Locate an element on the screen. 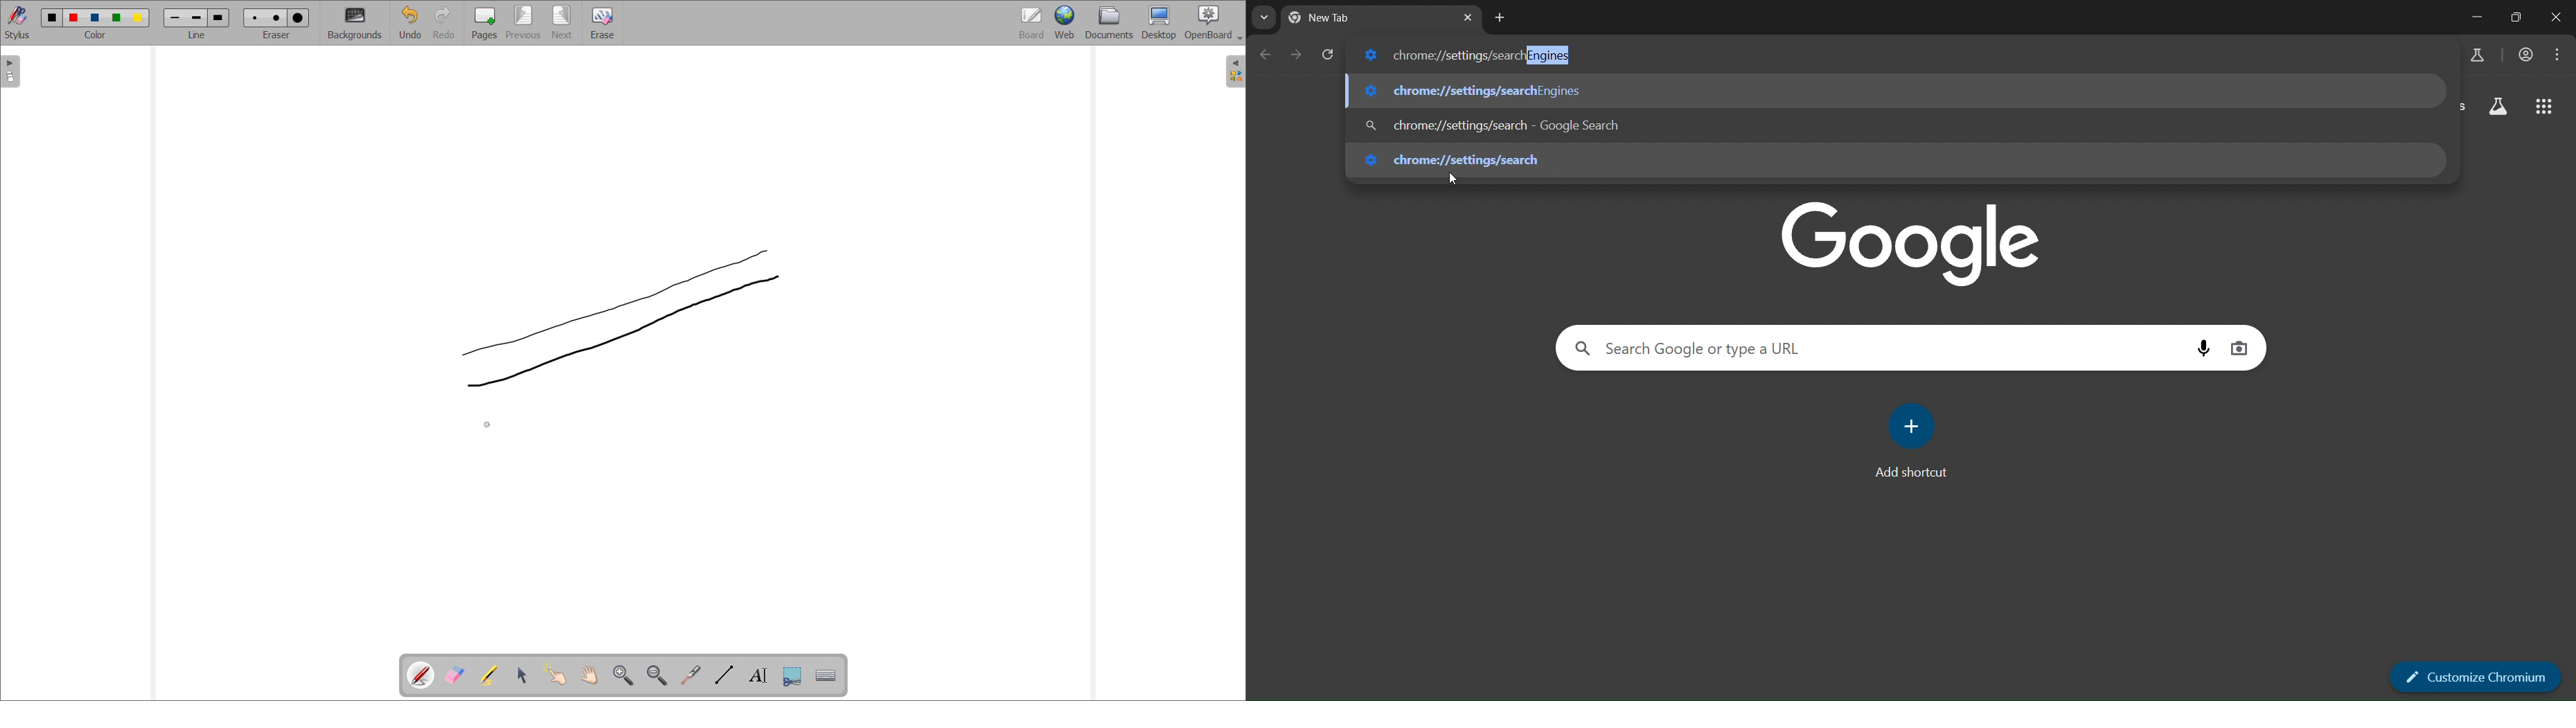 The height and width of the screenshot is (728, 2576). chrome://settings/search is located at coordinates (1462, 163).